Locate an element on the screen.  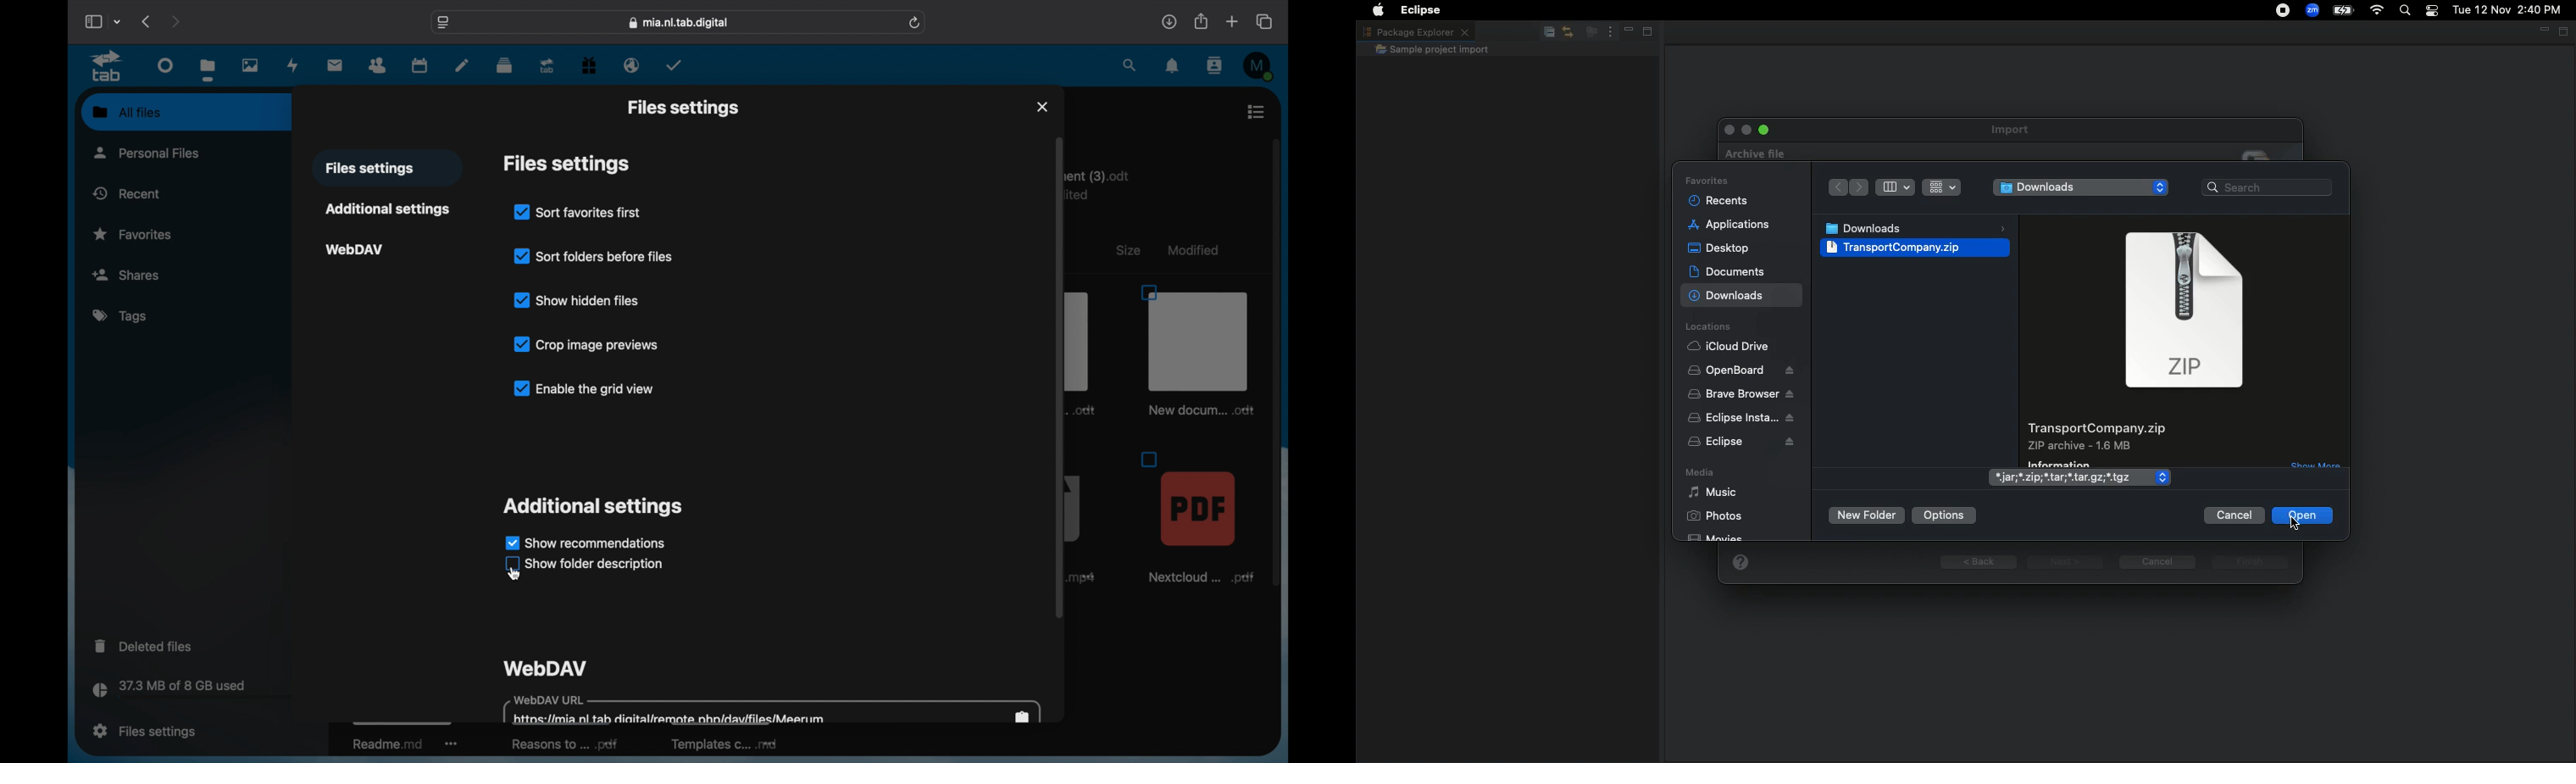
sort favorites first is located at coordinates (577, 212).